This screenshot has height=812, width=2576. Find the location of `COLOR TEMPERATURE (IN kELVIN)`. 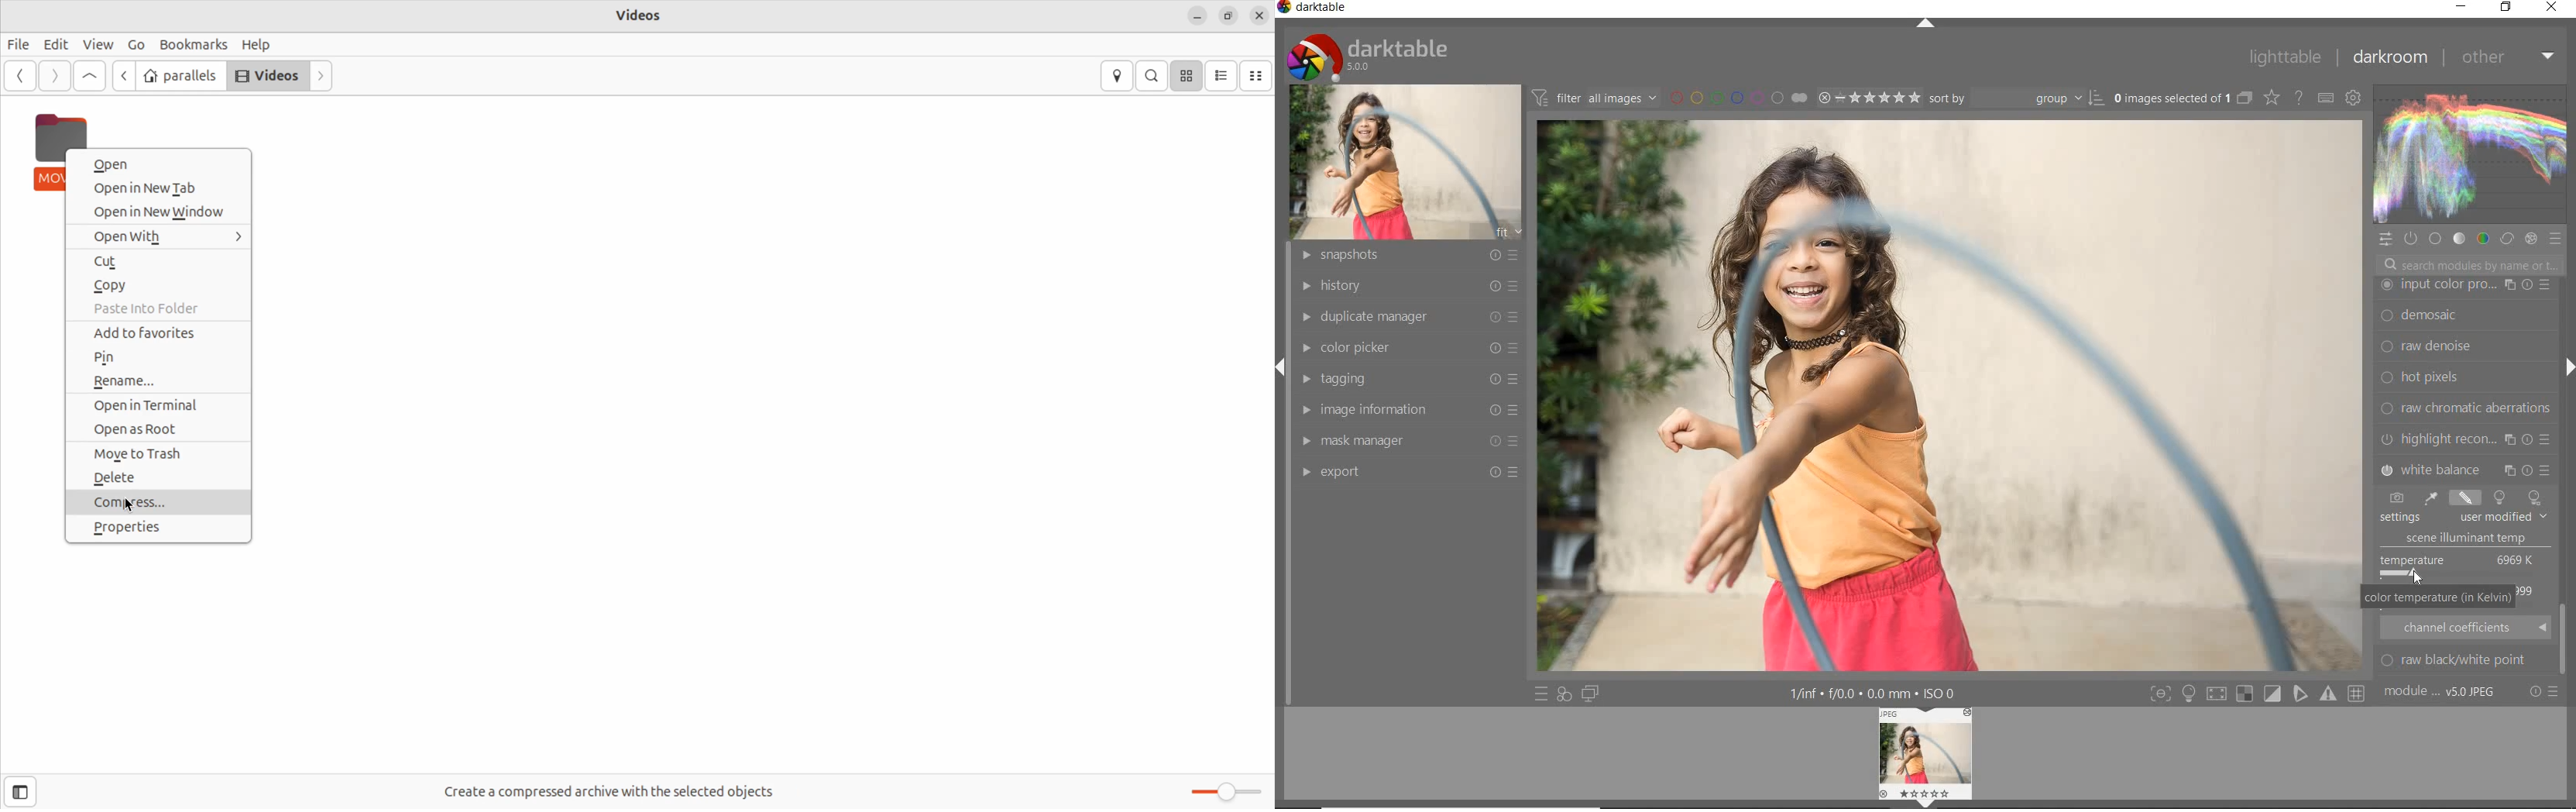

COLOR TEMPERATURE (IN kELVIN) is located at coordinates (2437, 599).